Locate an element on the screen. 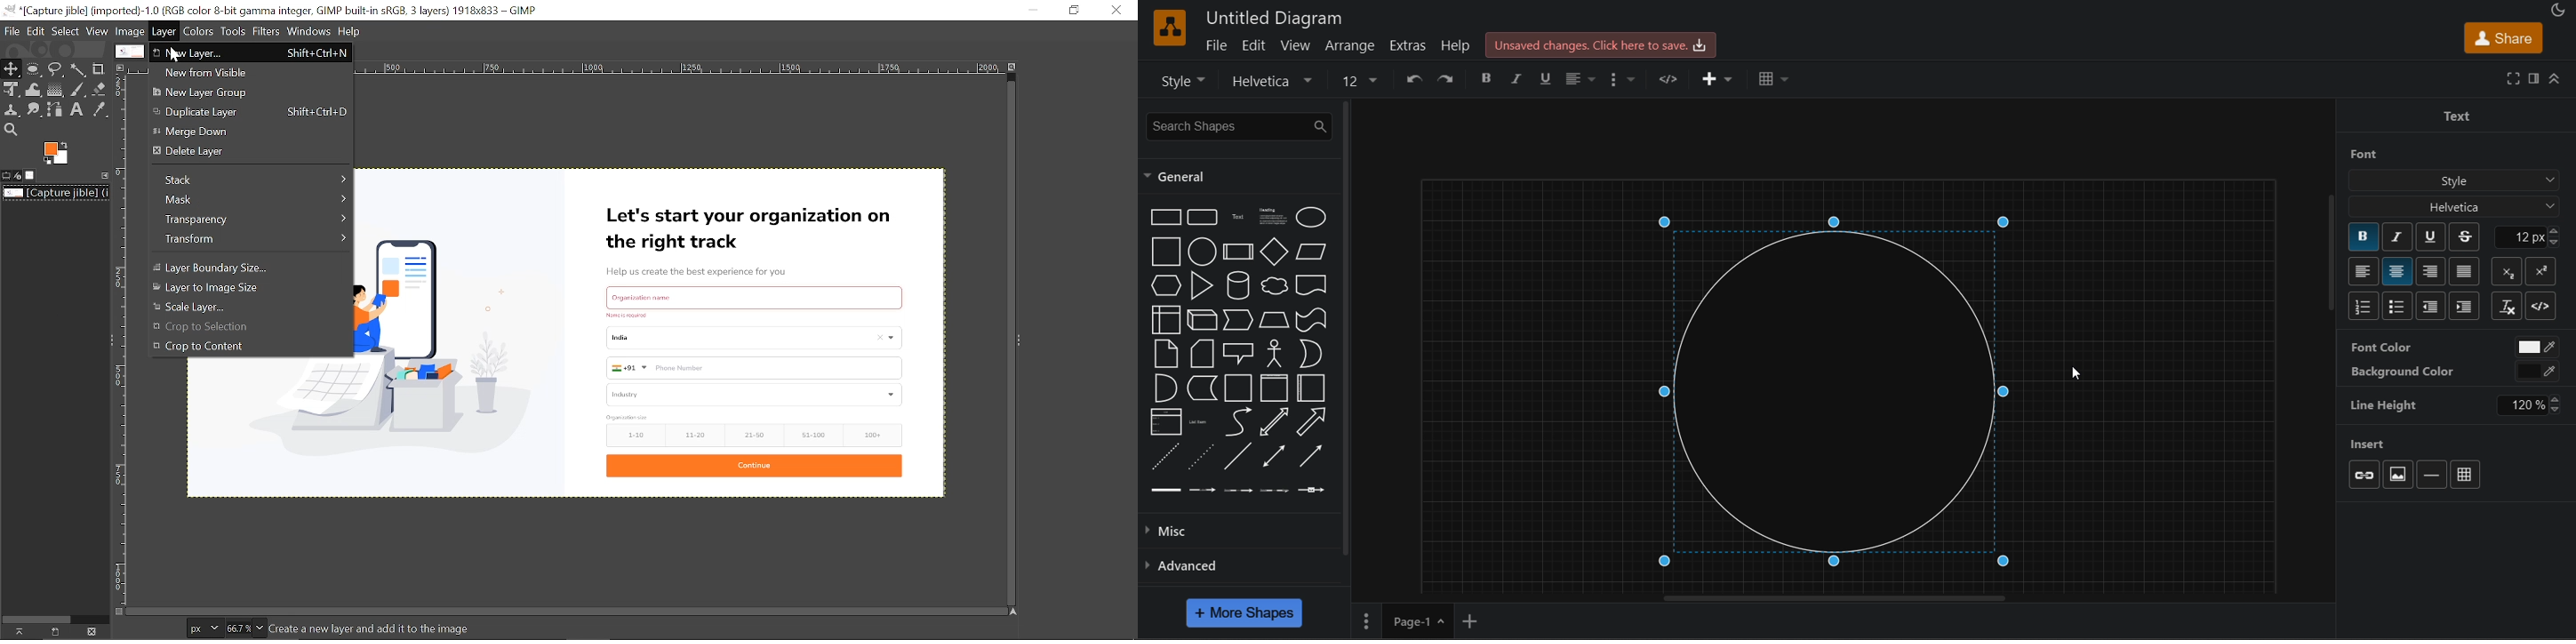 This screenshot has height=644, width=2576. Windows is located at coordinates (310, 30).